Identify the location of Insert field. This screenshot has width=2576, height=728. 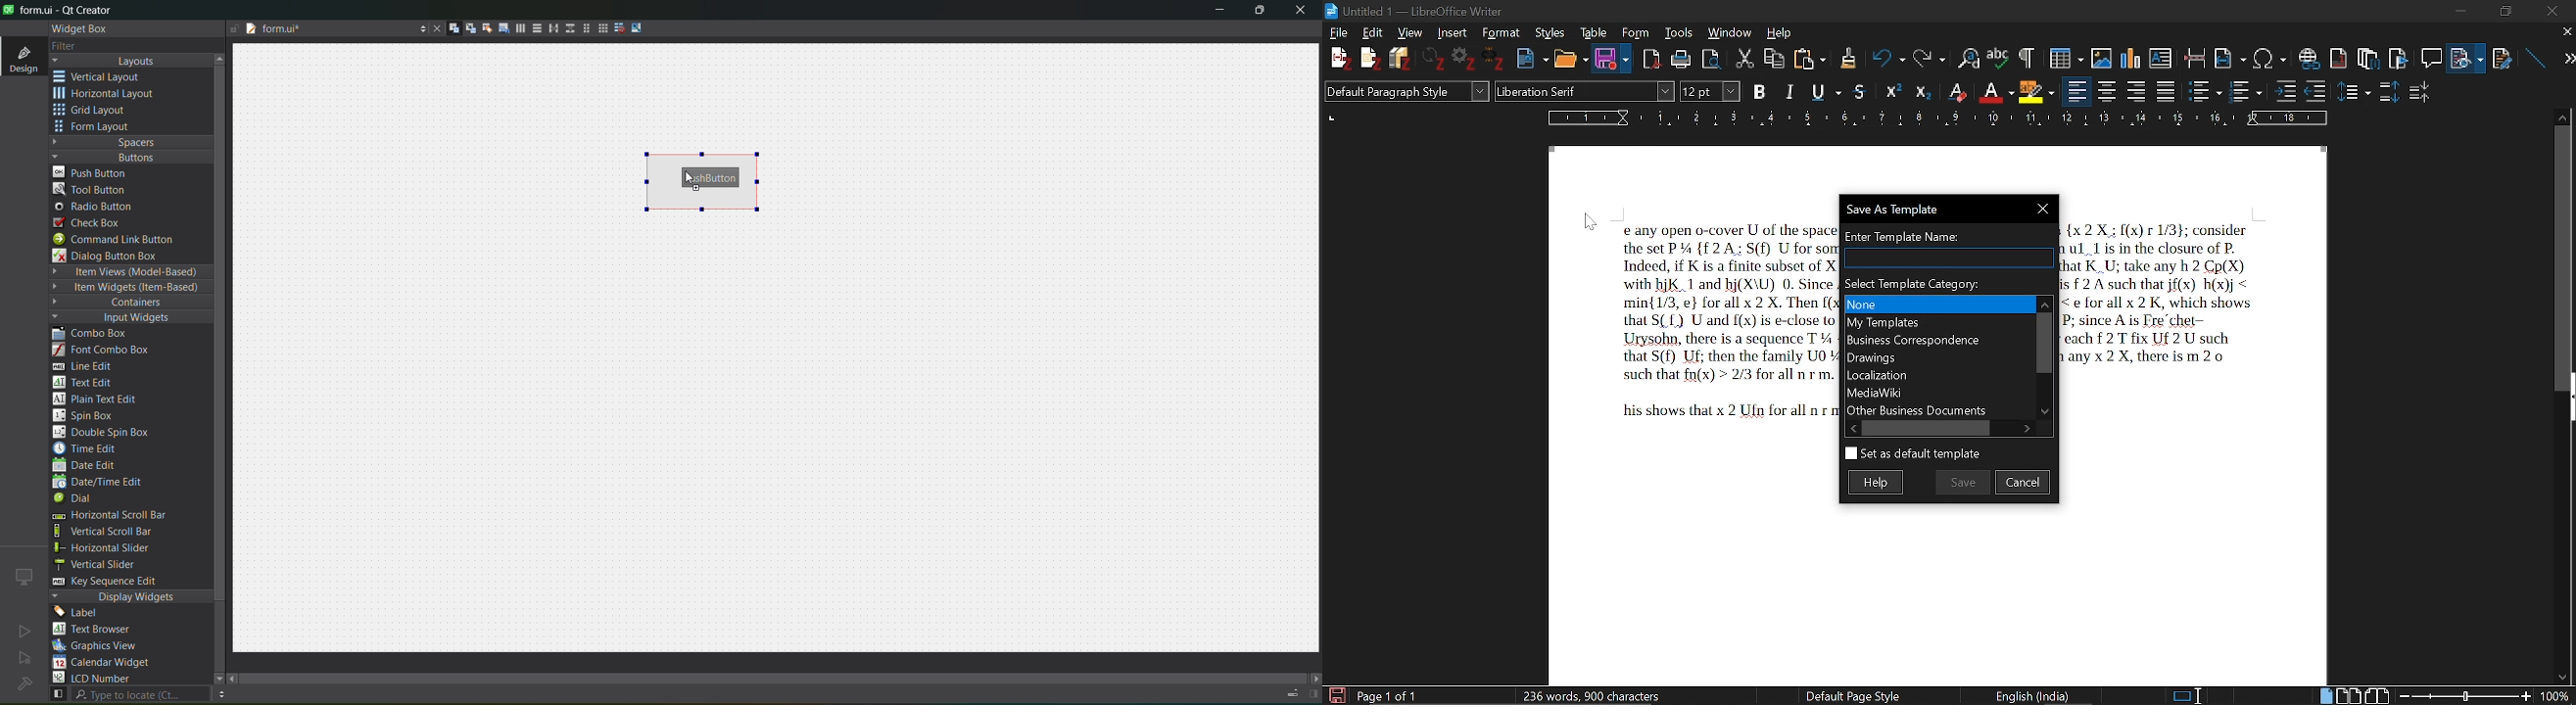
(2230, 54).